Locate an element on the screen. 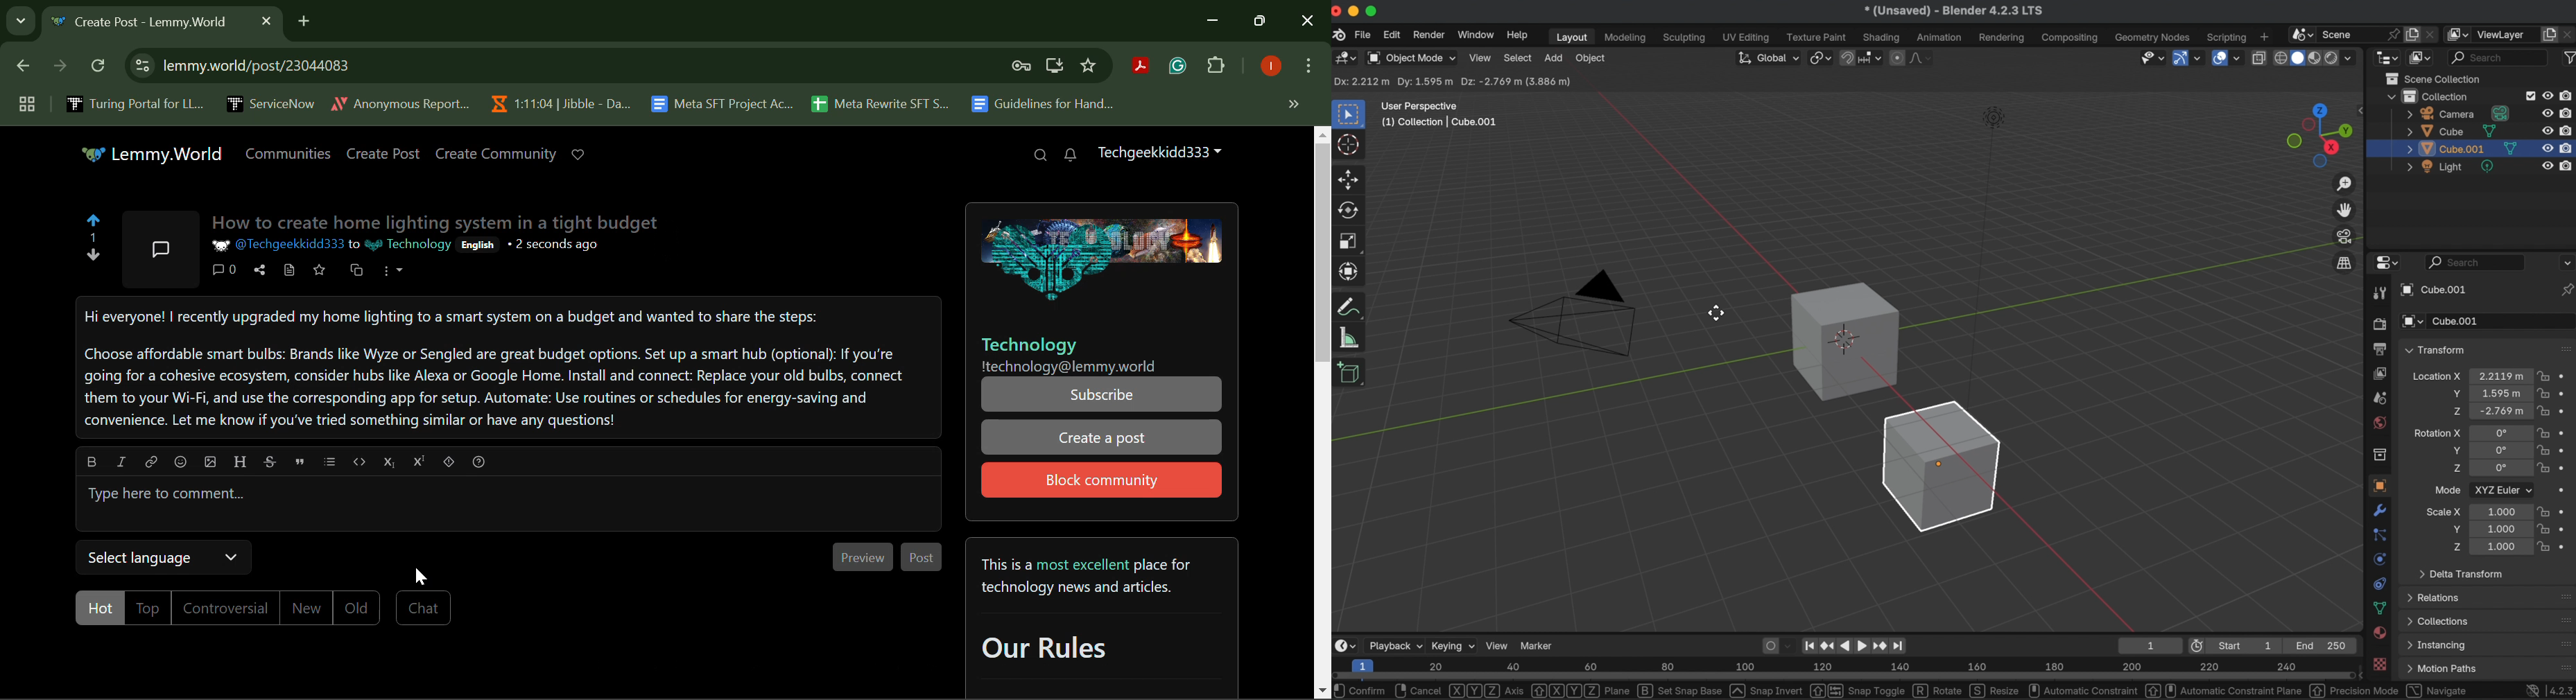 Image resolution: width=2576 pixels, height=700 pixels. Browser Extension is located at coordinates (1144, 67).